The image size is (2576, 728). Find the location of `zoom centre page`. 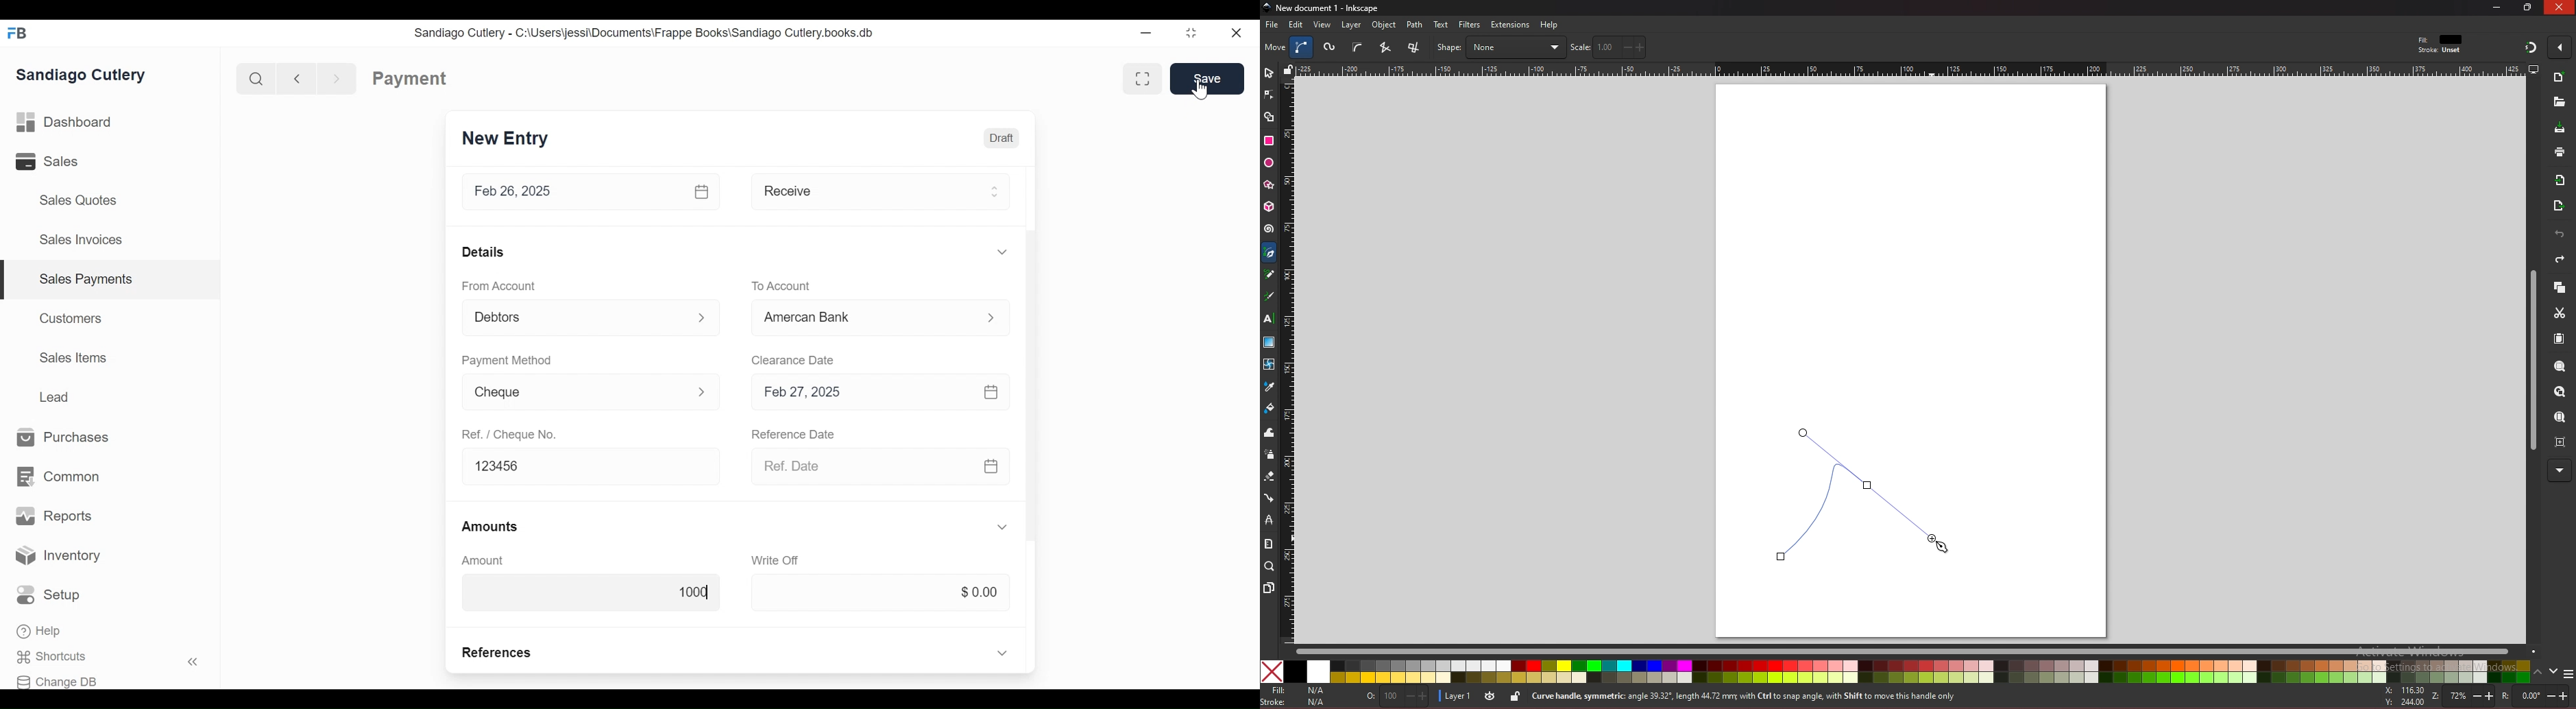

zoom centre page is located at coordinates (2562, 441).